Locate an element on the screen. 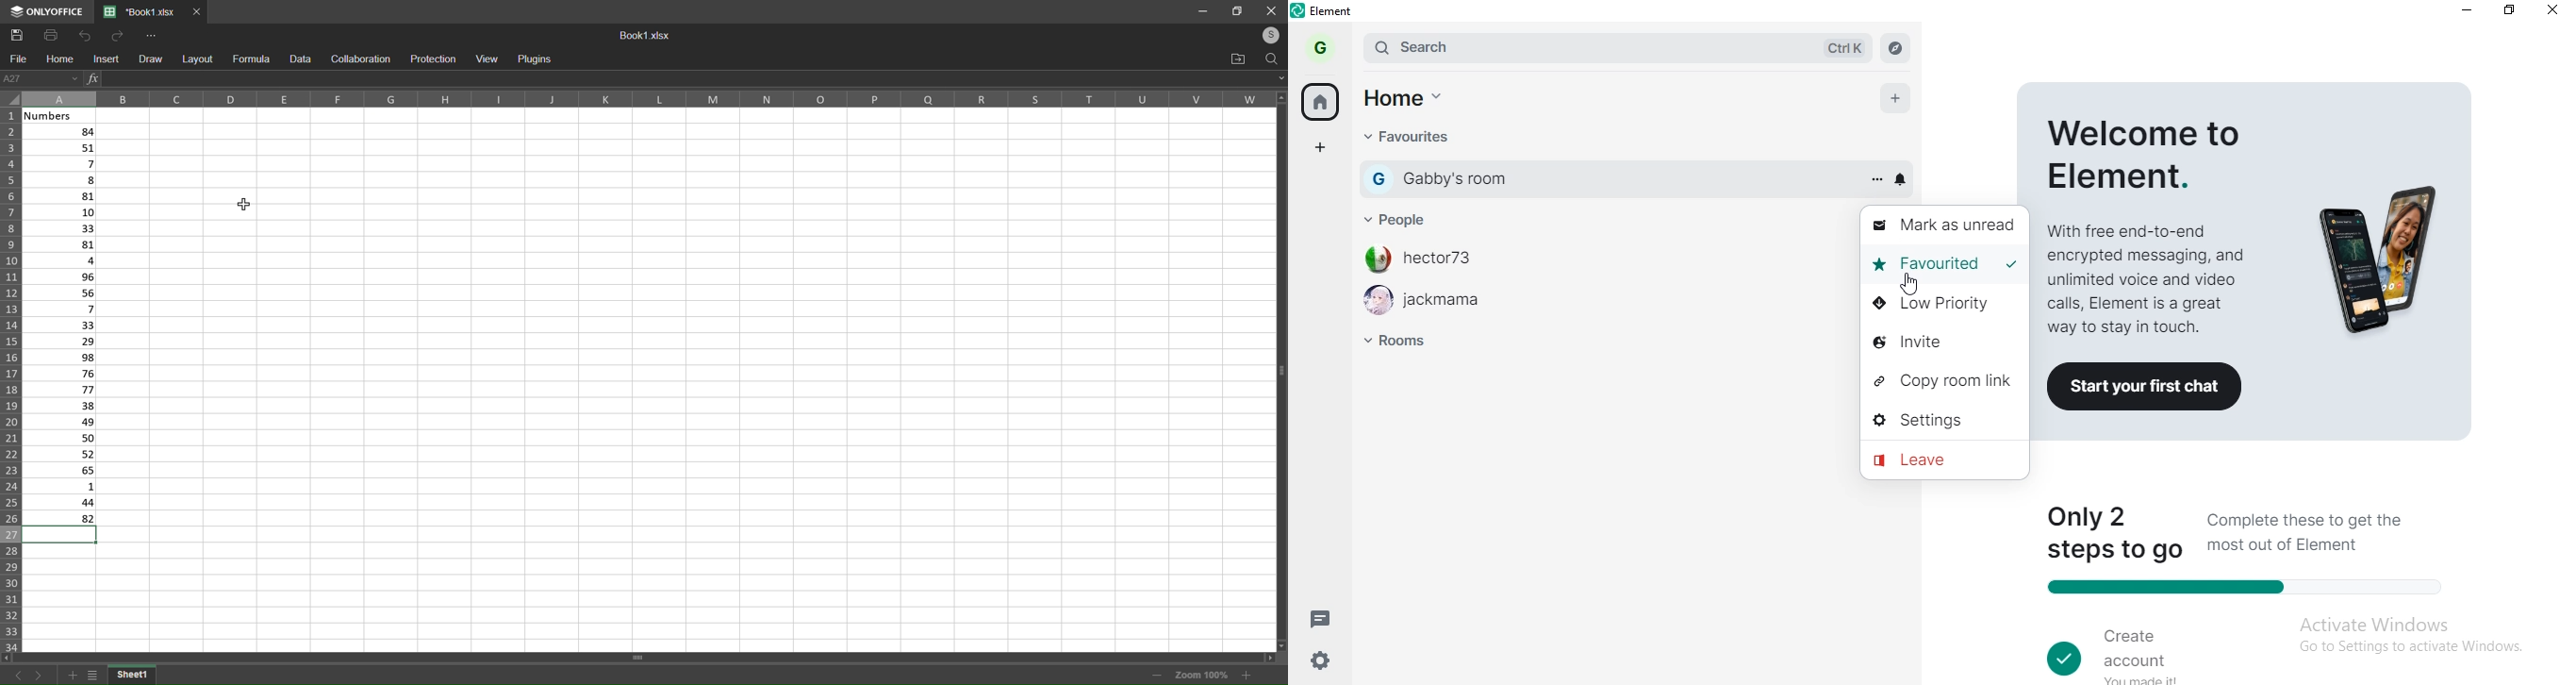 The image size is (2576, 700). search is located at coordinates (1535, 46).